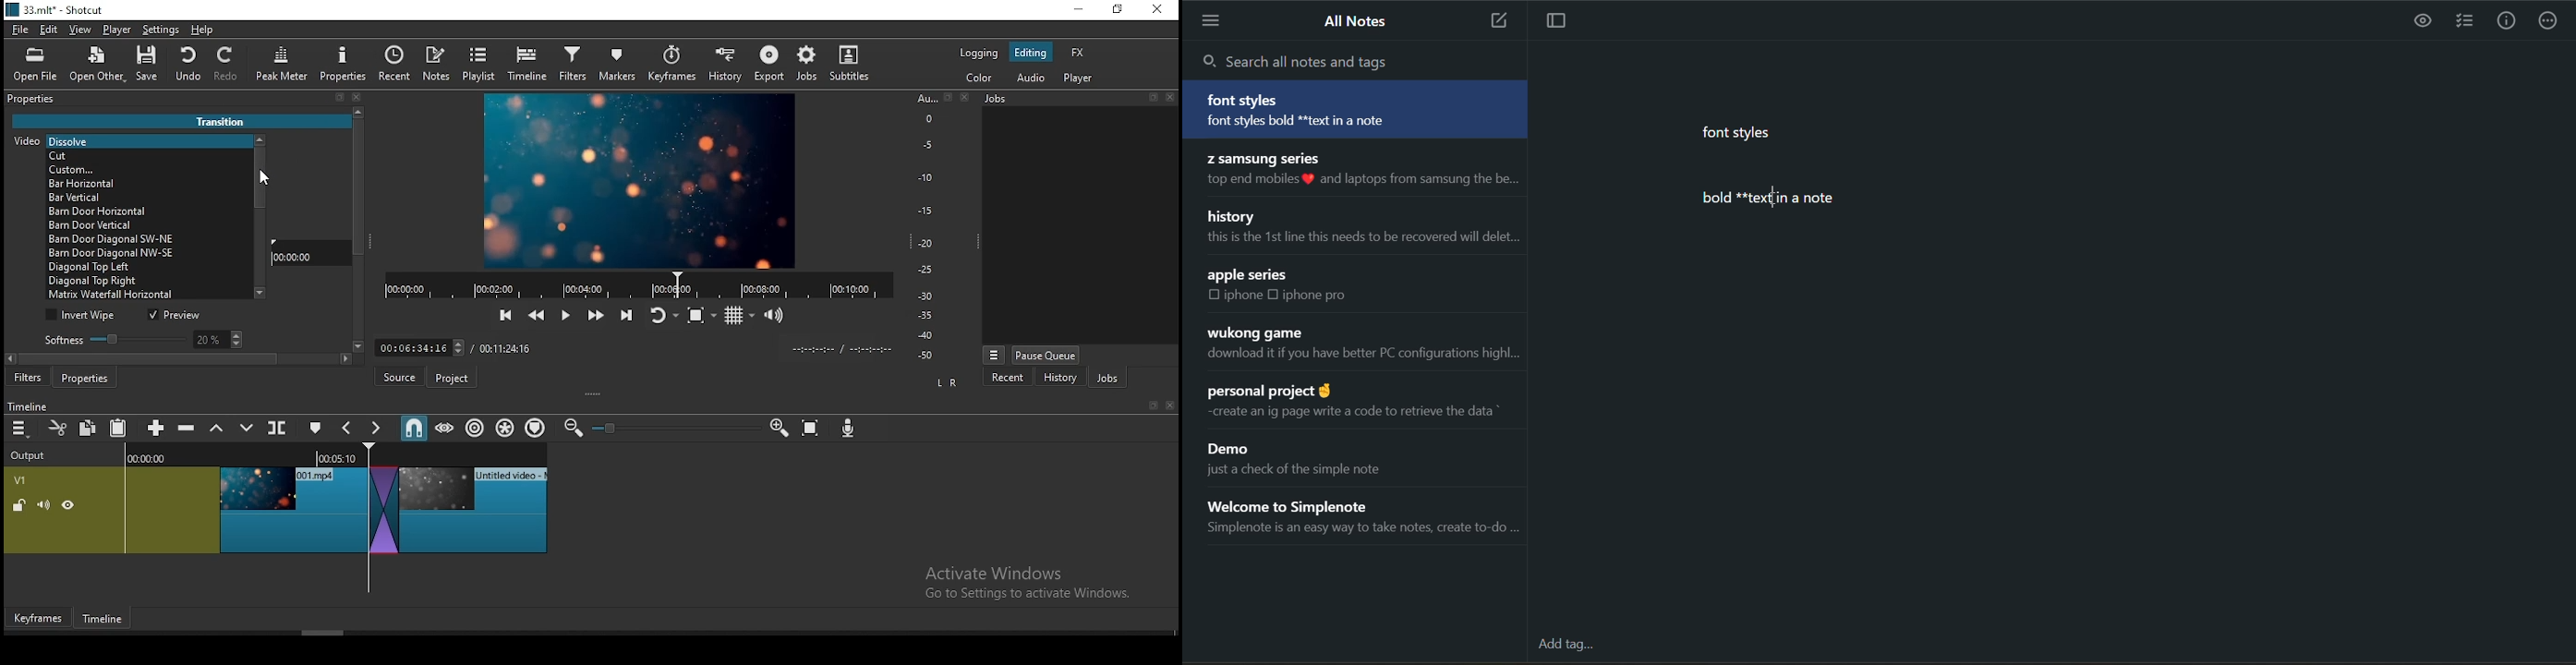 Image resolution: width=2576 pixels, height=672 pixels. What do you see at coordinates (147, 239) in the screenshot?
I see `transition option` at bounding box center [147, 239].